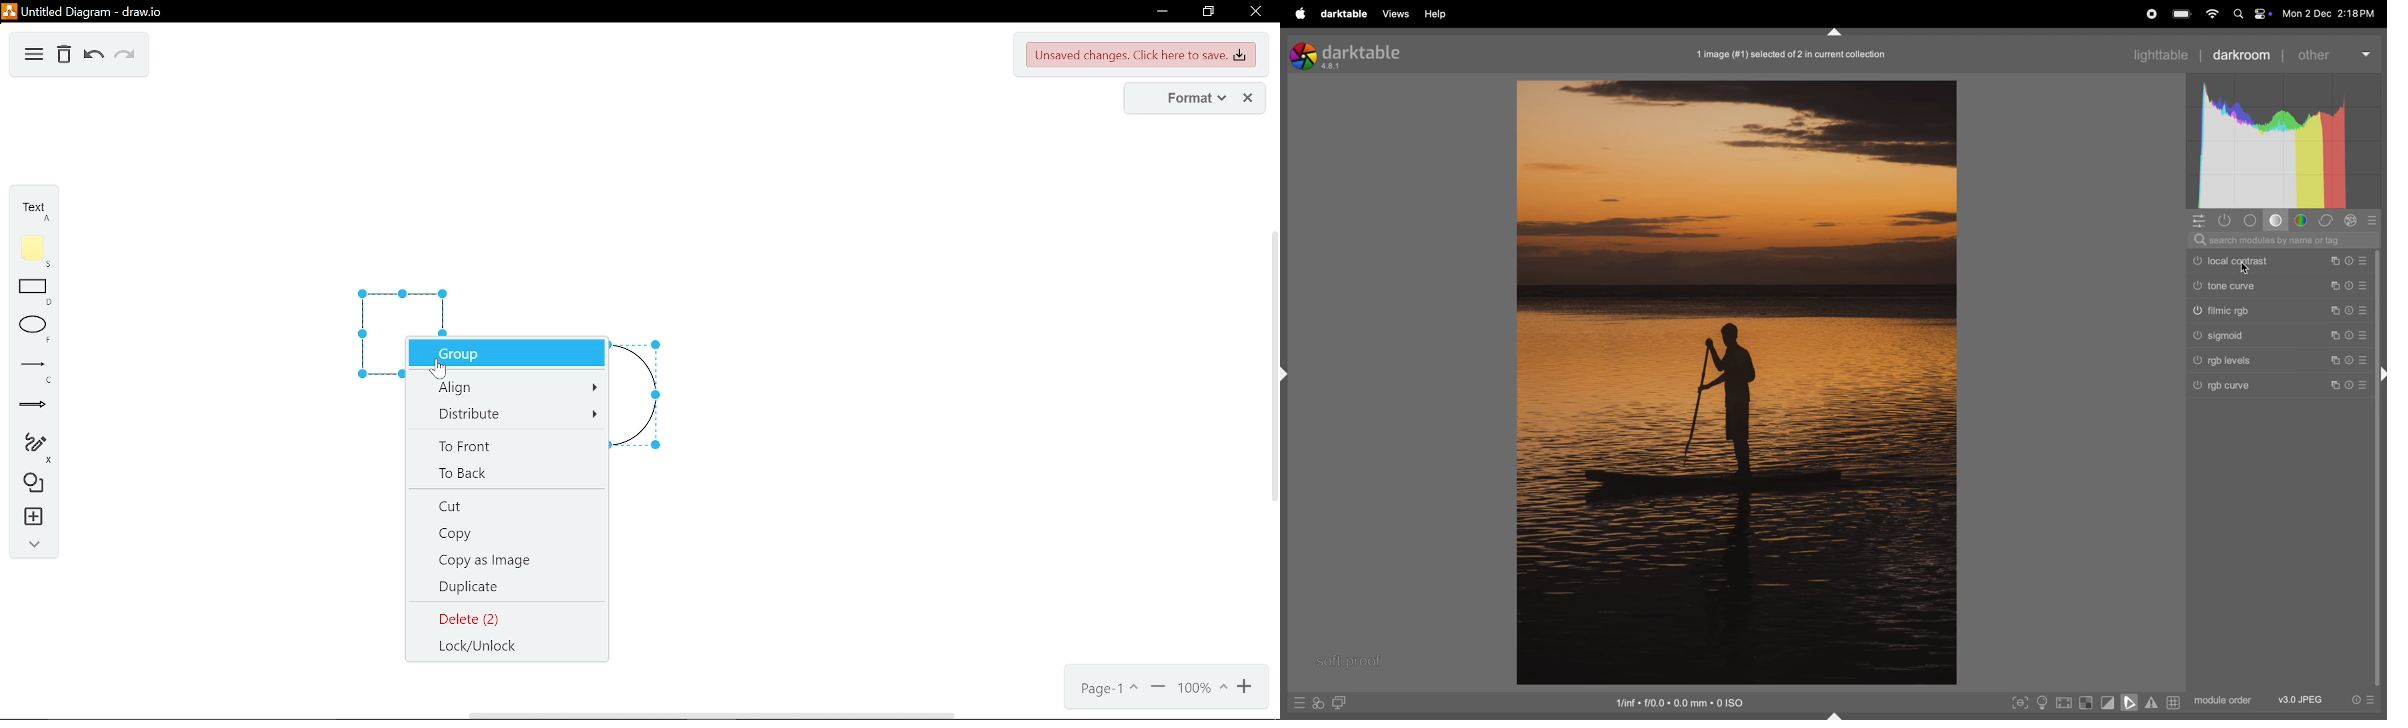 Image resolution: width=2408 pixels, height=728 pixels. I want to click on soft proof, so click(1351, 661).